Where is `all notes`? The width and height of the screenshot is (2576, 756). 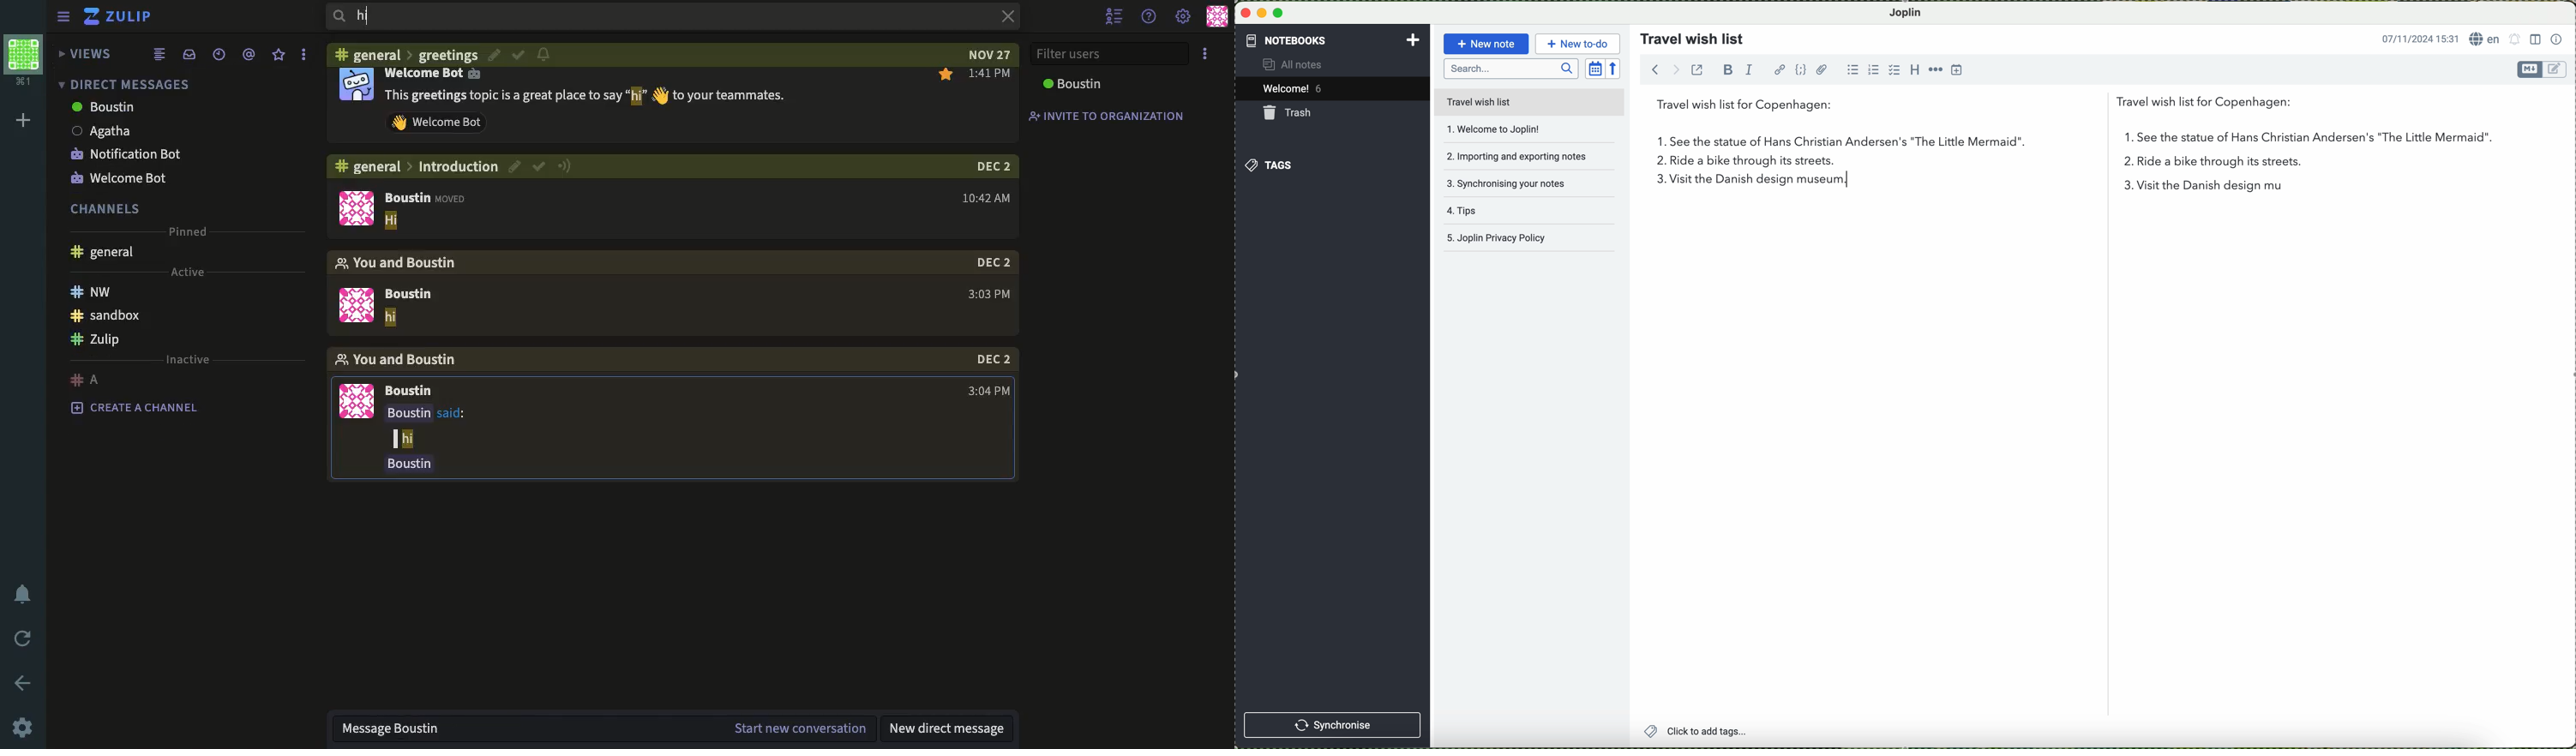
all notes is located at coordinates (1302, 65).